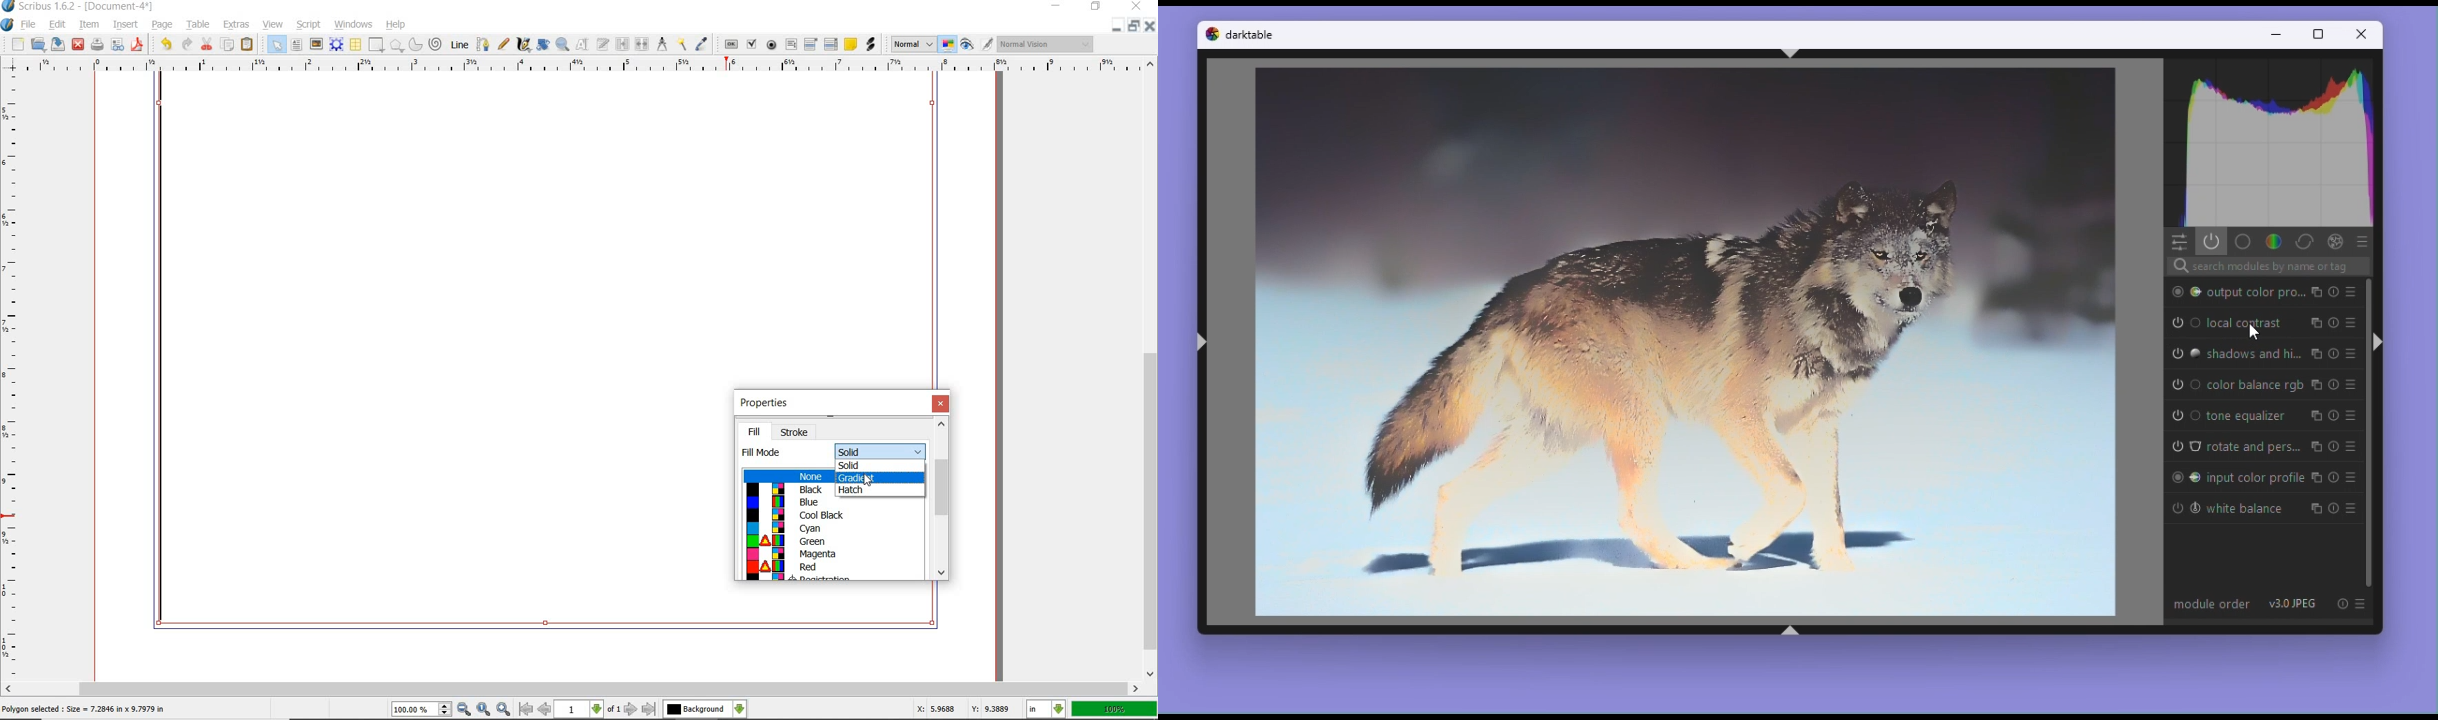 The image size is (2464, 728). What do you see at coordinates (2253, 335) in the screenshot?
I see `cursor` at bounding box center [2253, 335].